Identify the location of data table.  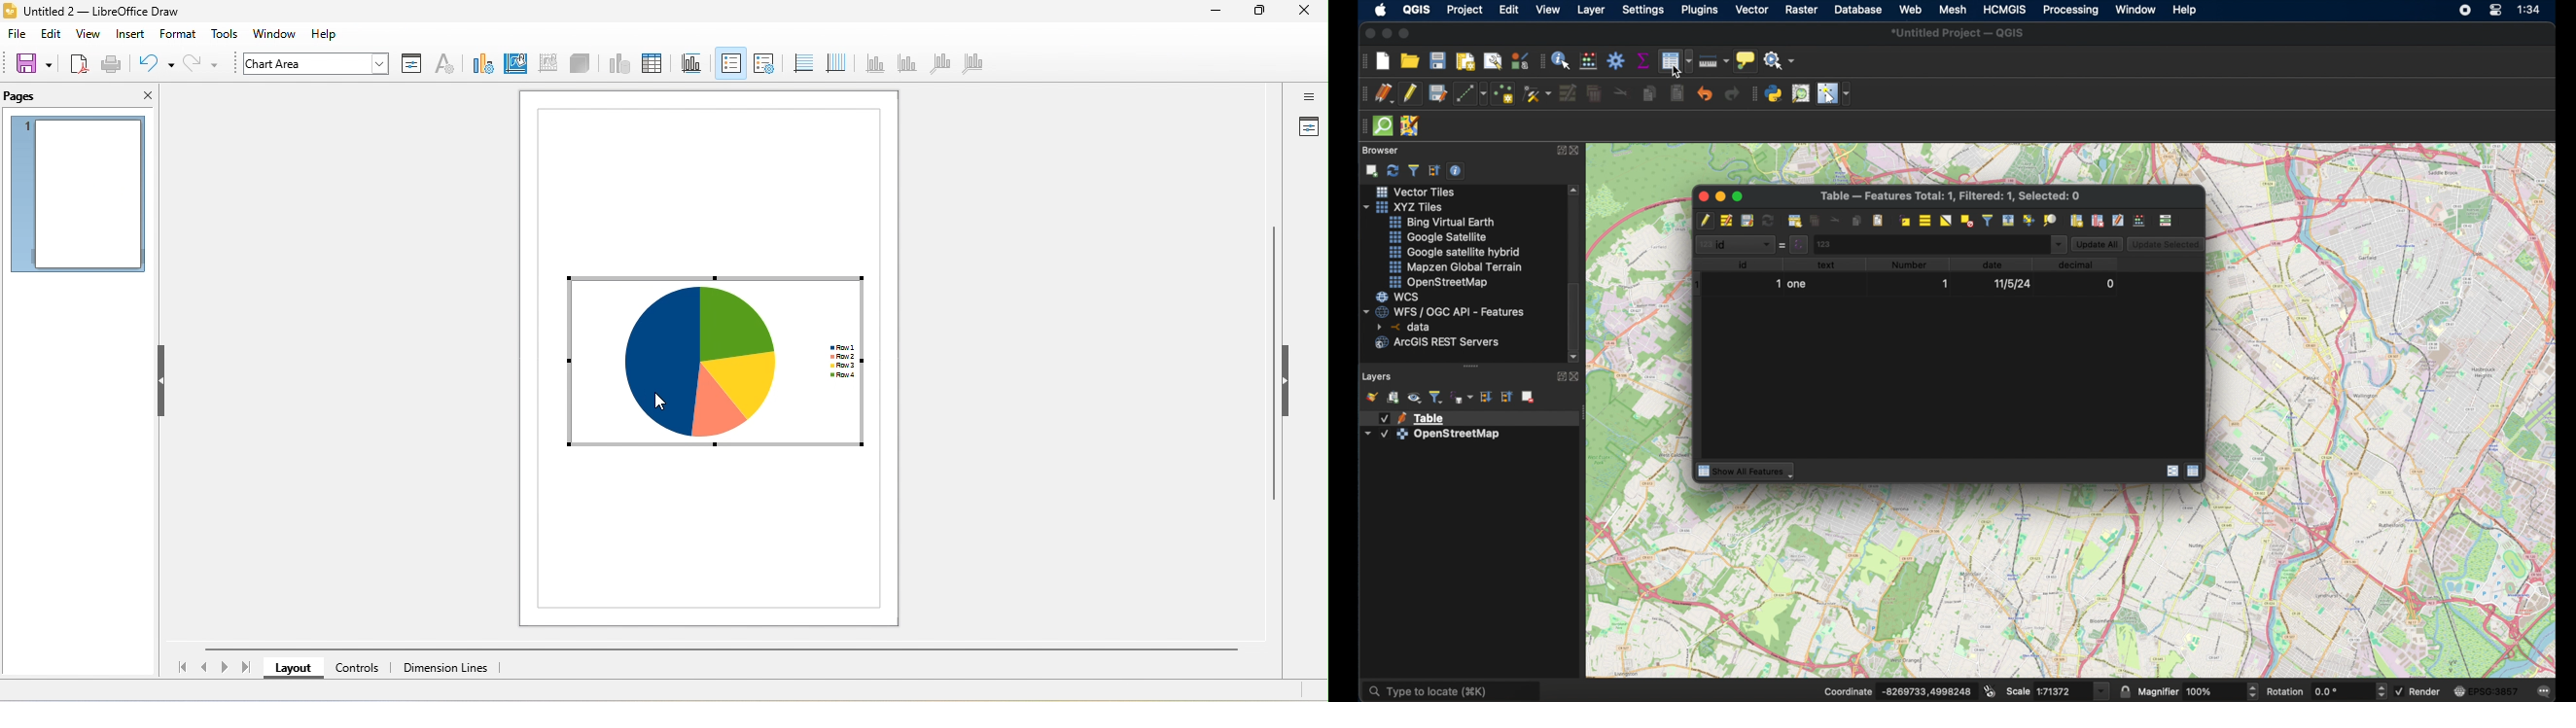
(651, 64).